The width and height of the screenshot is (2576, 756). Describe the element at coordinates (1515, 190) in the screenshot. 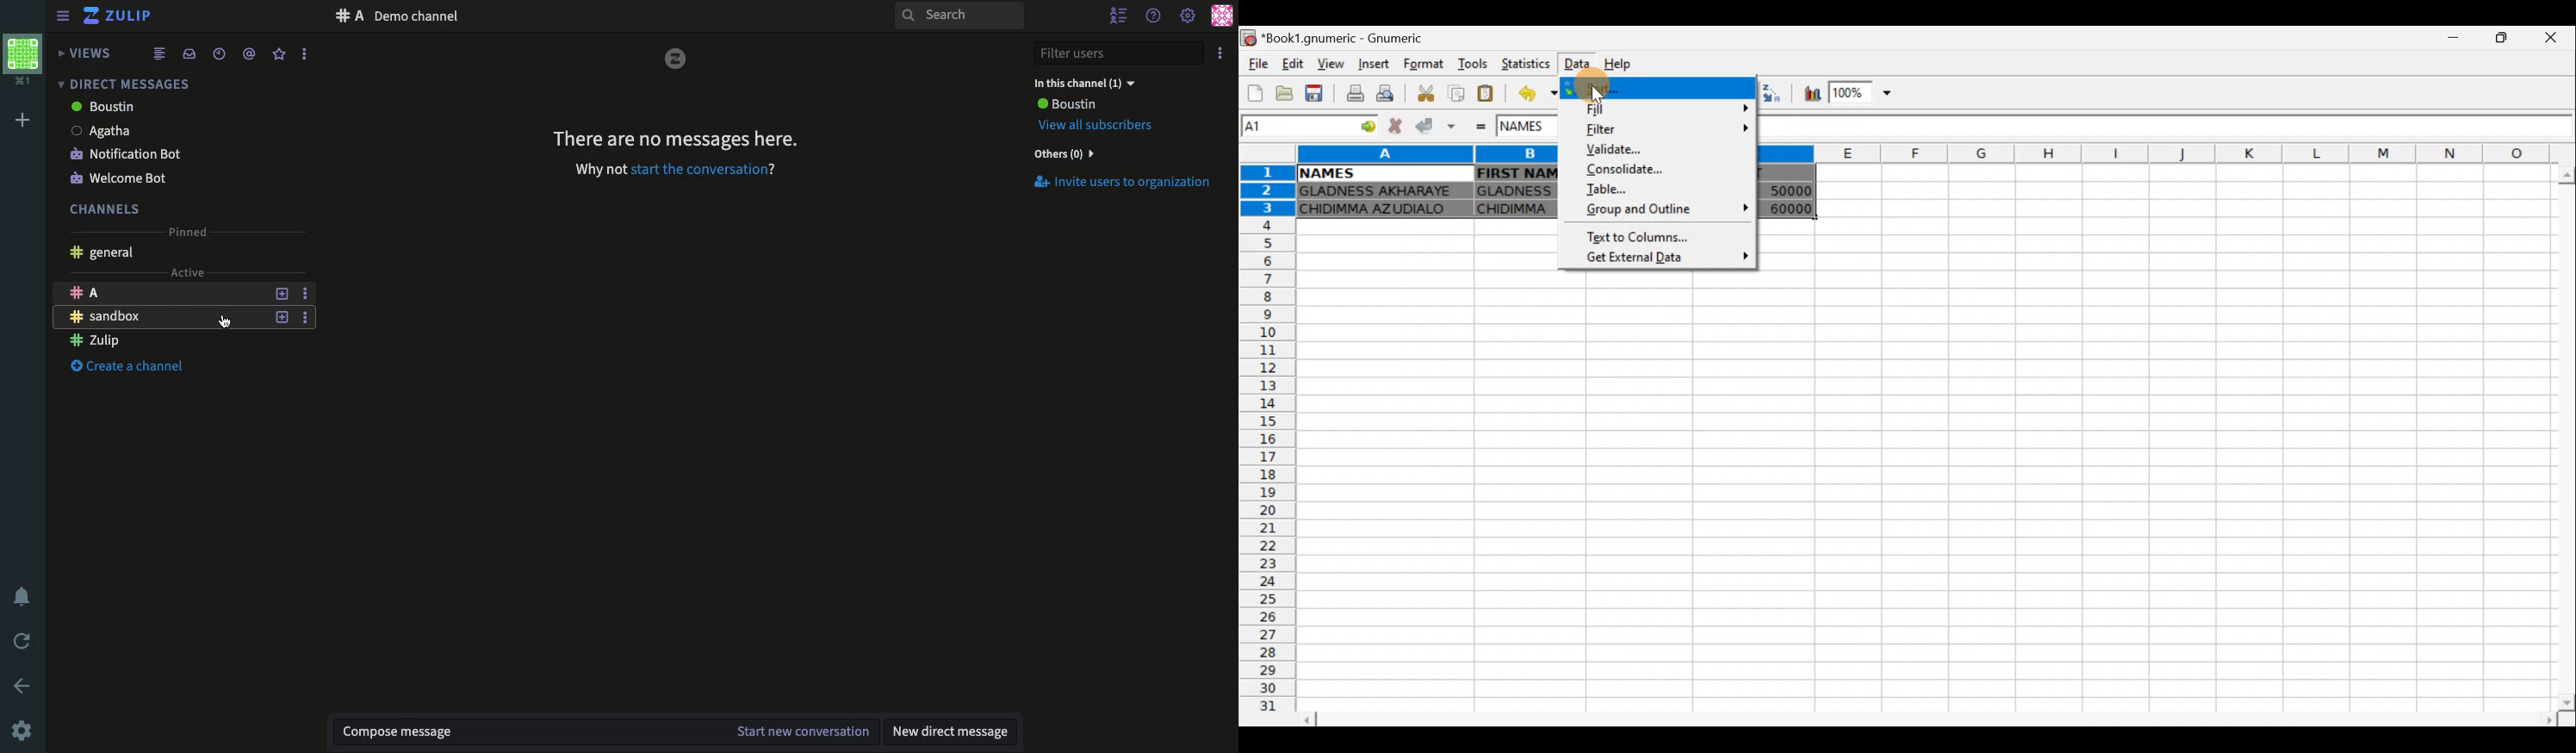

I see `GLADNESS` at that location.